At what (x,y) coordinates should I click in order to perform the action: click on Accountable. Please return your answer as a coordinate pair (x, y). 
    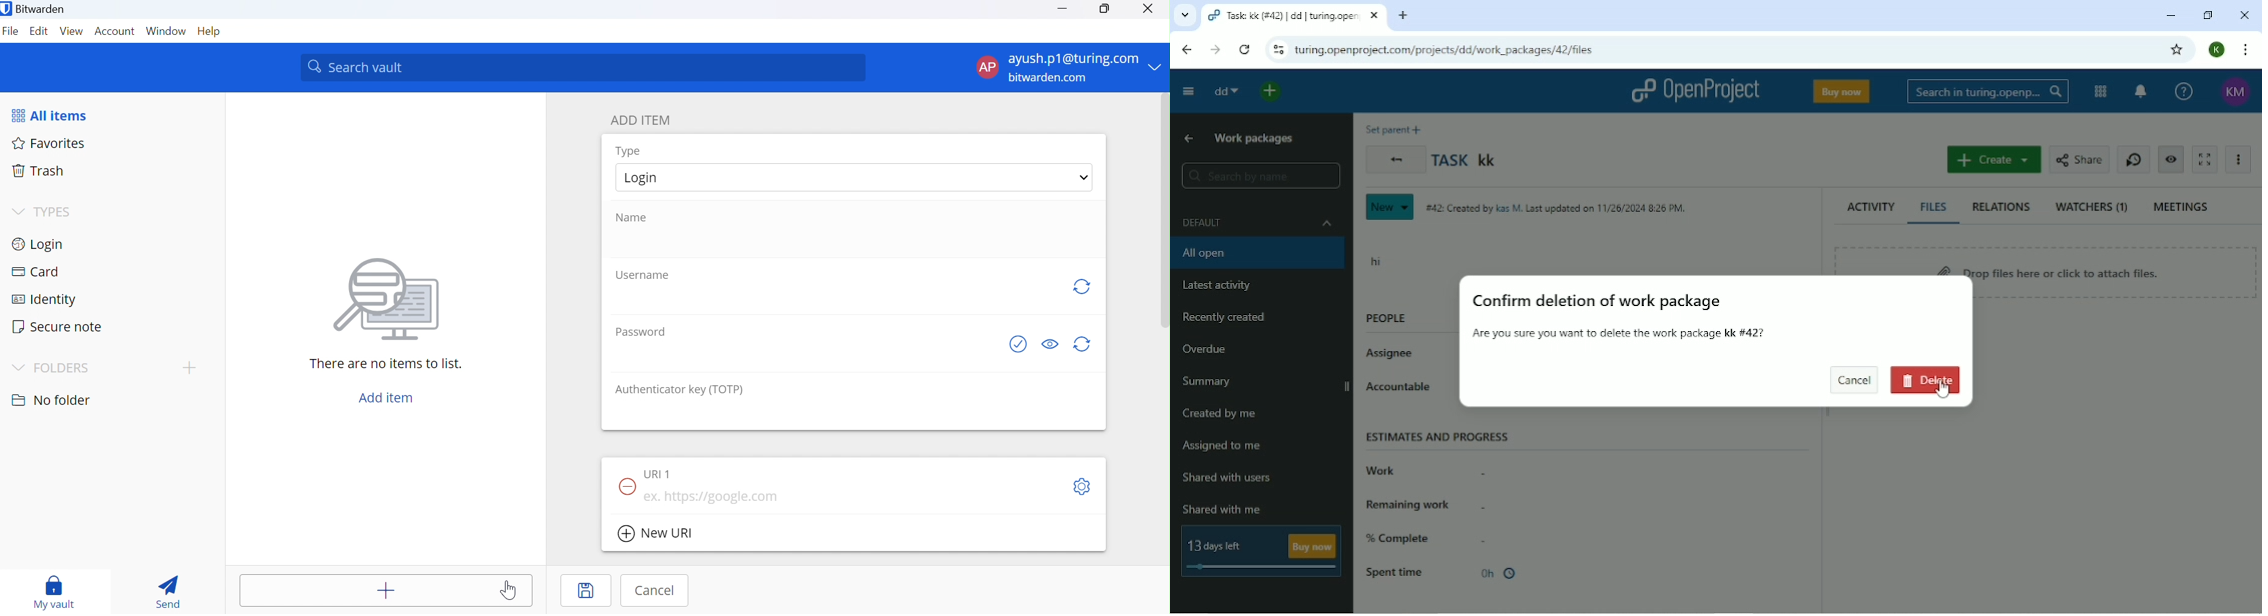
    Looking at the image, I should click on (1405, 393).